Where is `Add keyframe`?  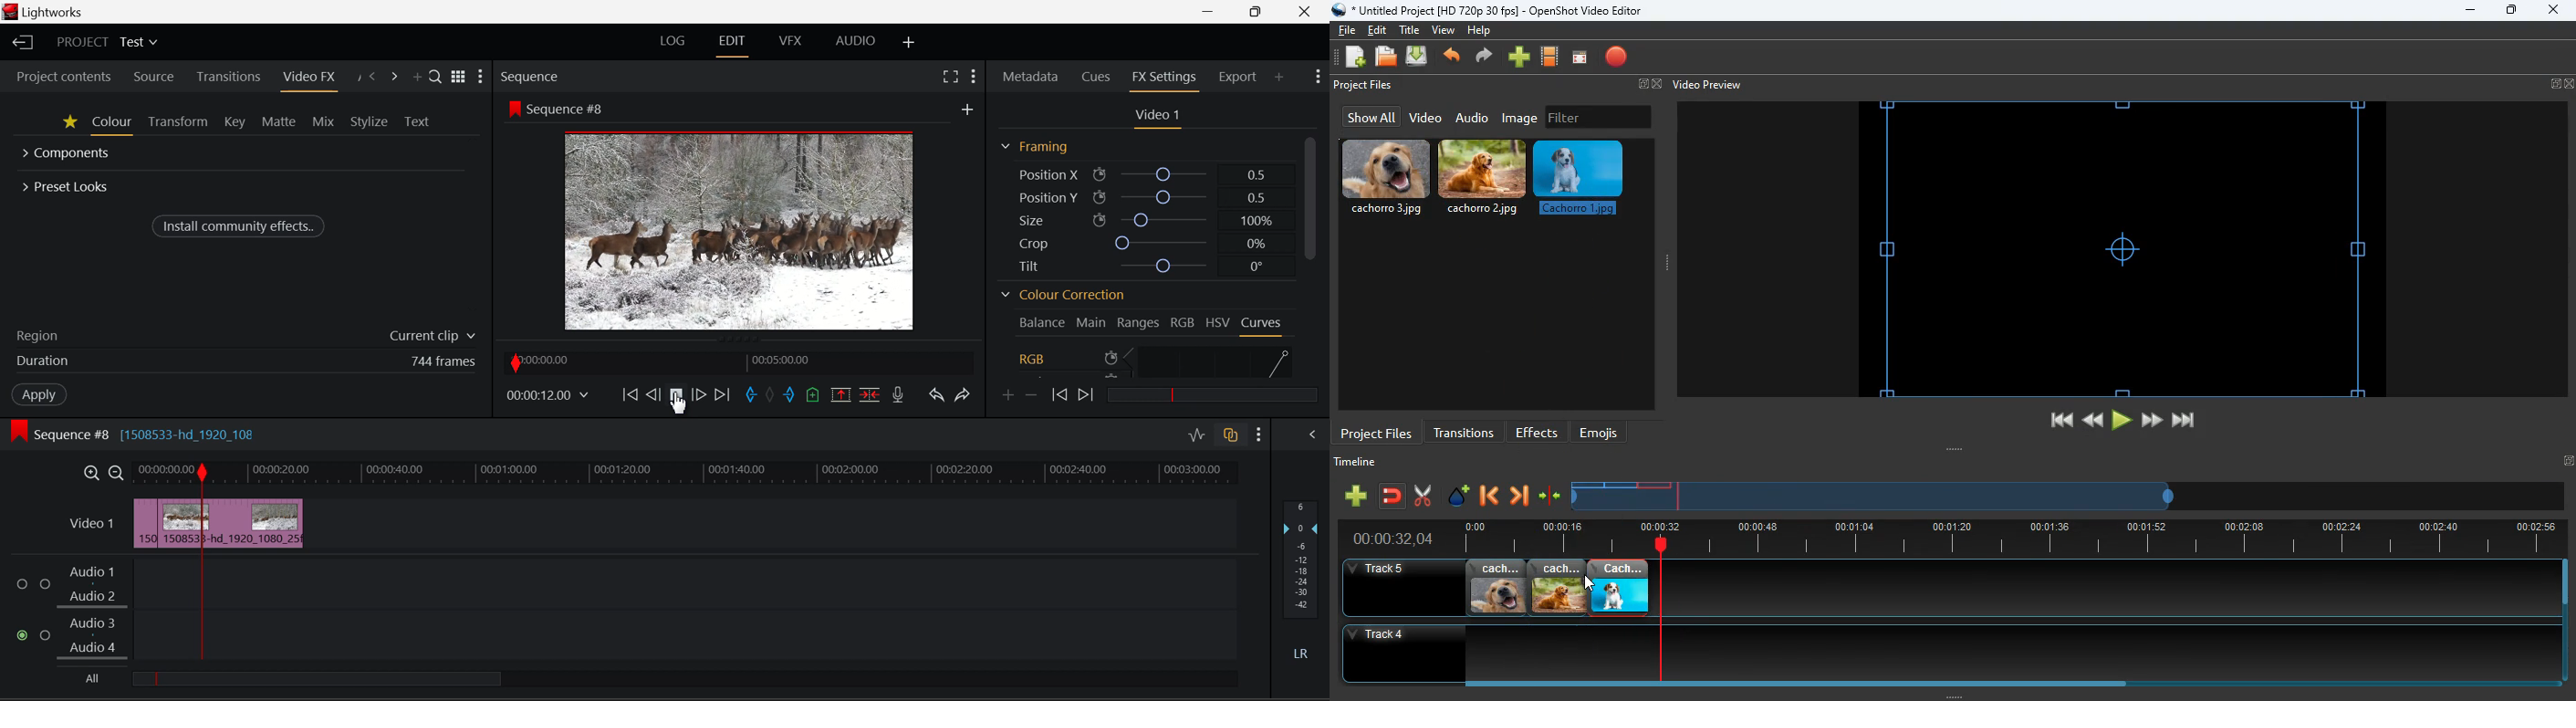 Add keyframe is located at coordinates (1006, 396).